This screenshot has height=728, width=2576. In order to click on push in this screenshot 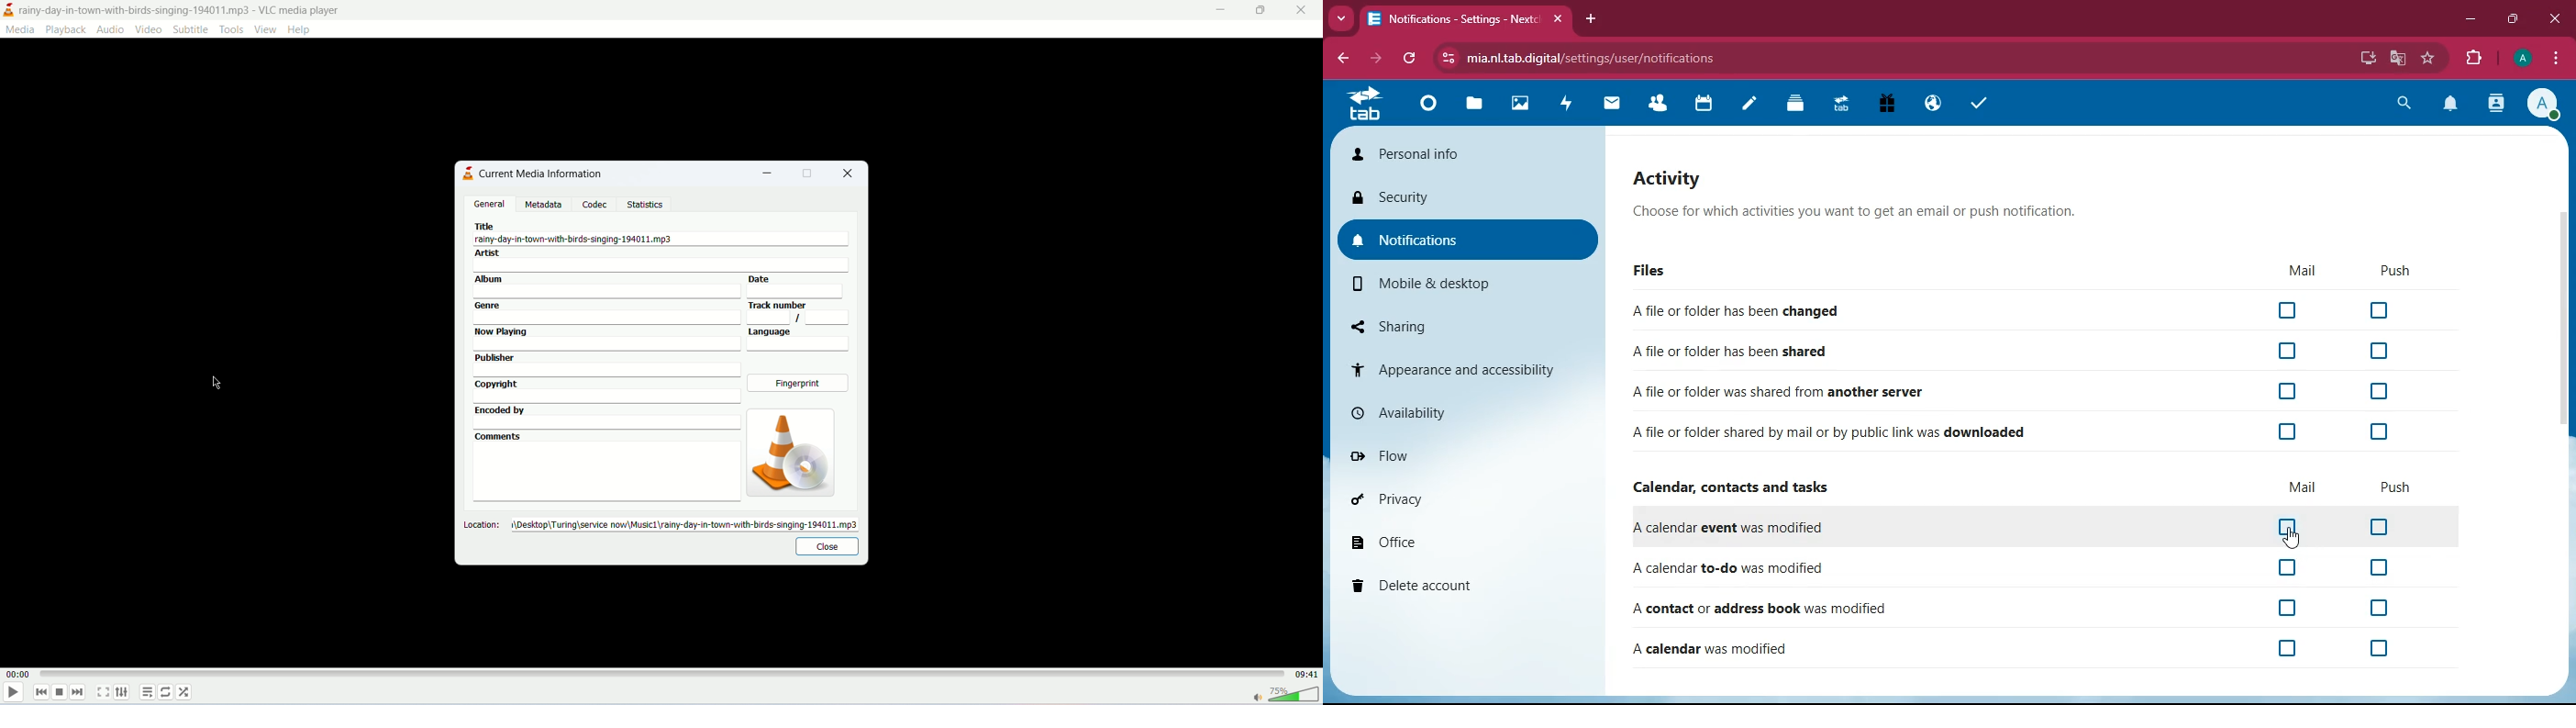, I will do `click(2398, 271)`.